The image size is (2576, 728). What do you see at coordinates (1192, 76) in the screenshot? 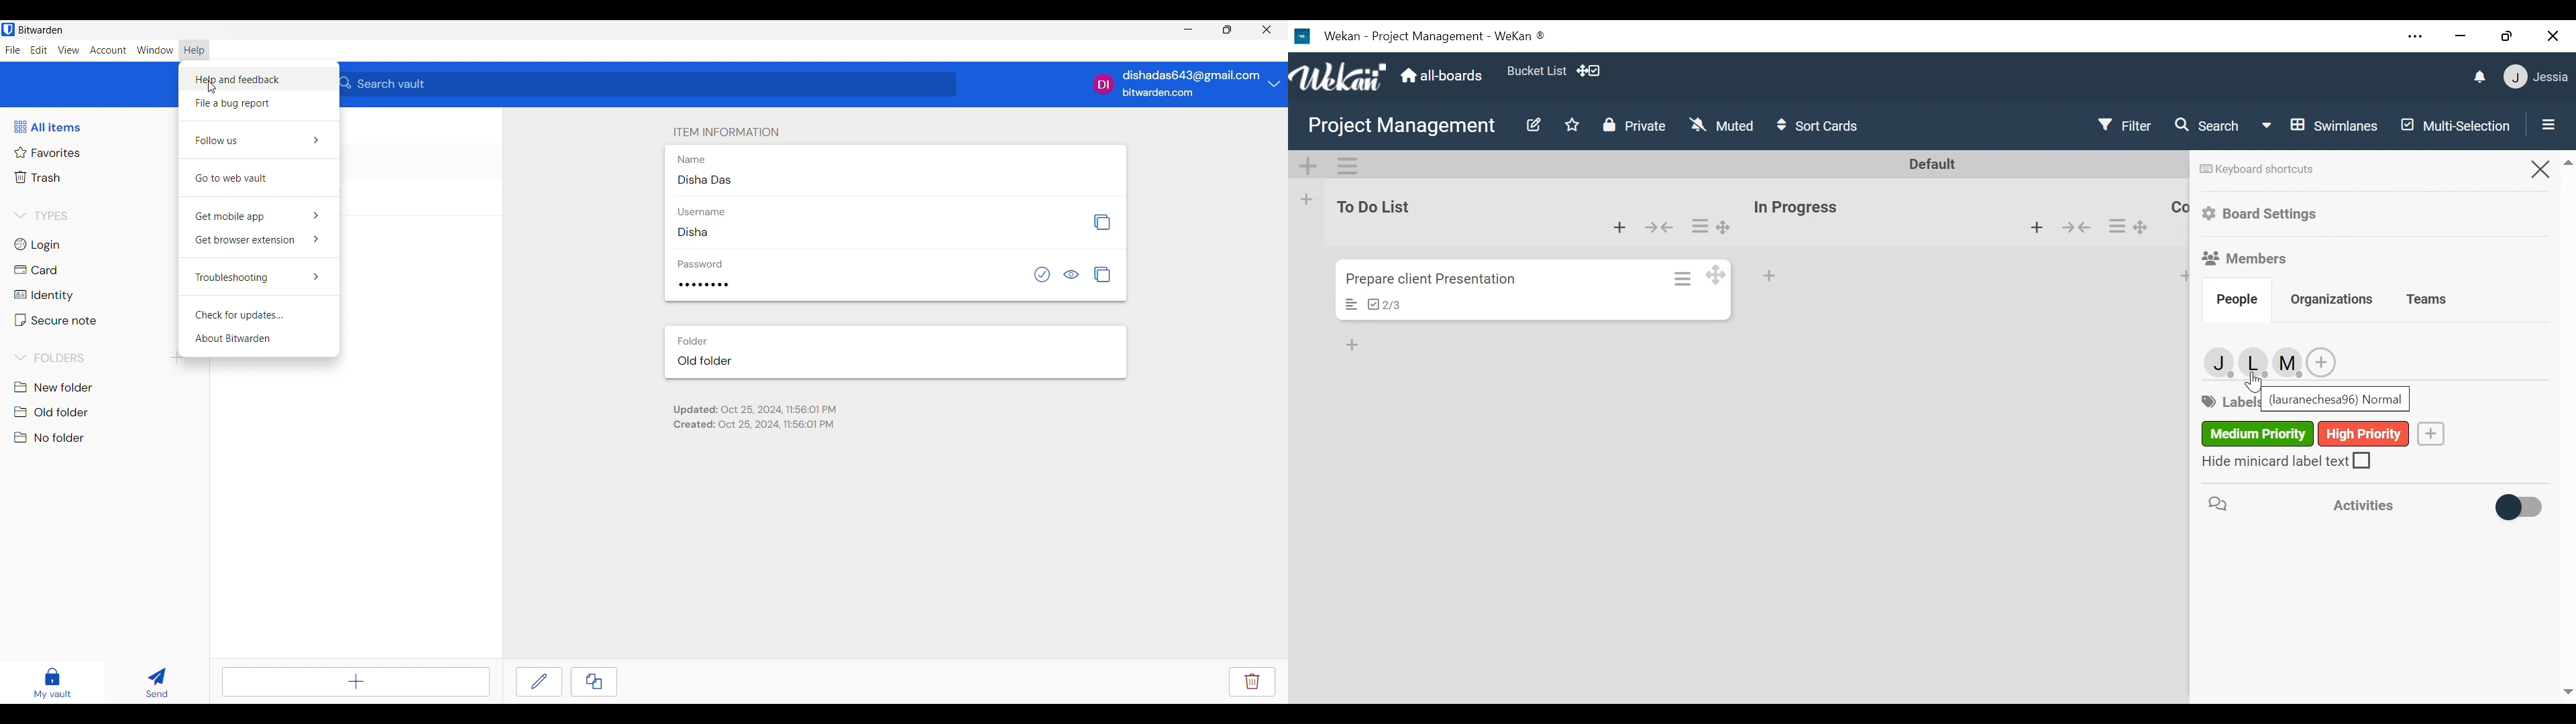
I see `dishadas643@gmail.com` at bounding box center [1192, 76].